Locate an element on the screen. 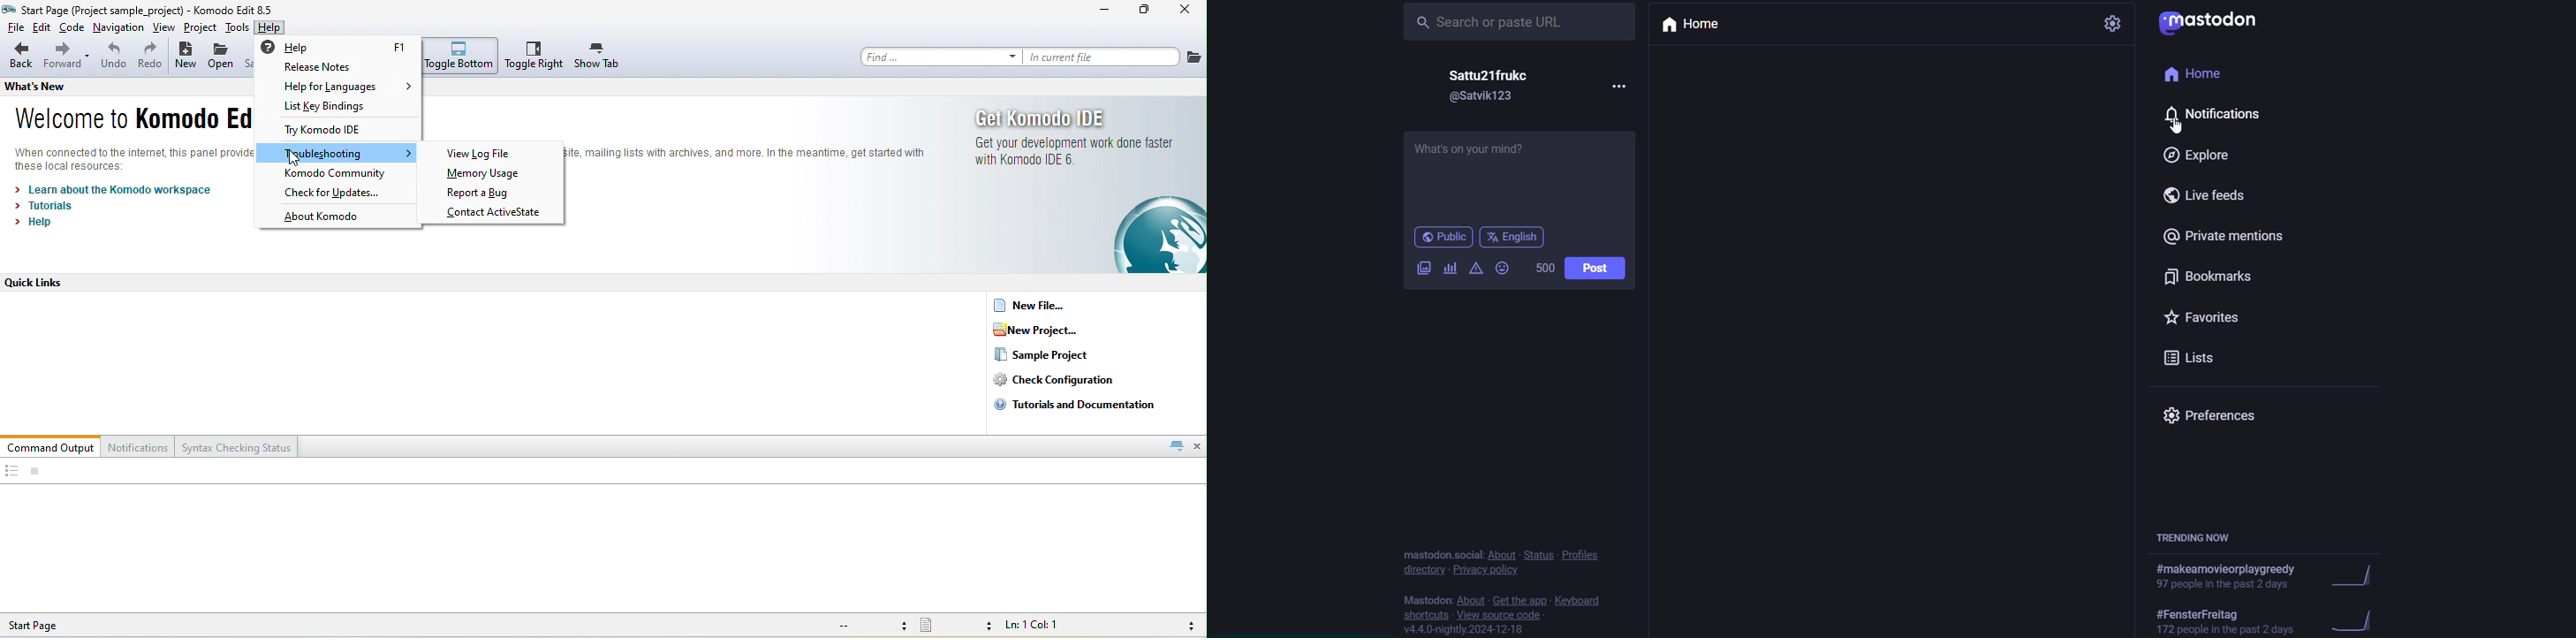 This screenshot has width=2576, height=644. Post is located at coordinates (1596, 268).